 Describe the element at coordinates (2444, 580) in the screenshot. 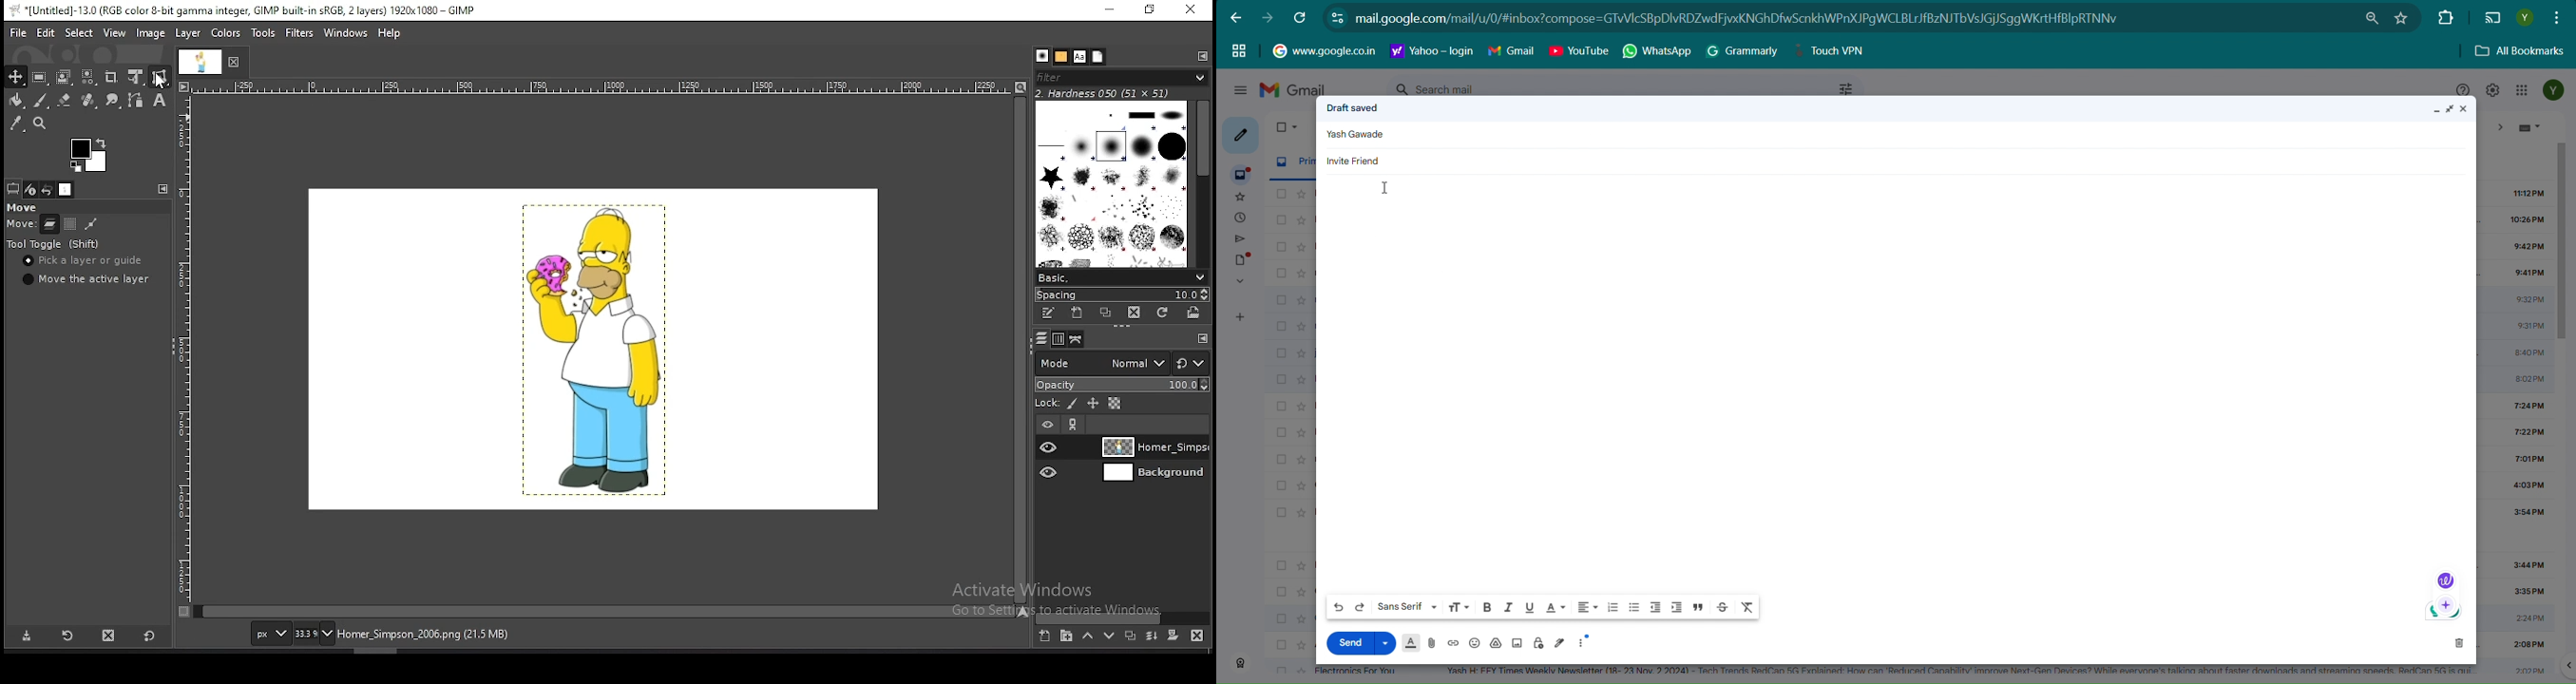

I see `Logo` at that location.